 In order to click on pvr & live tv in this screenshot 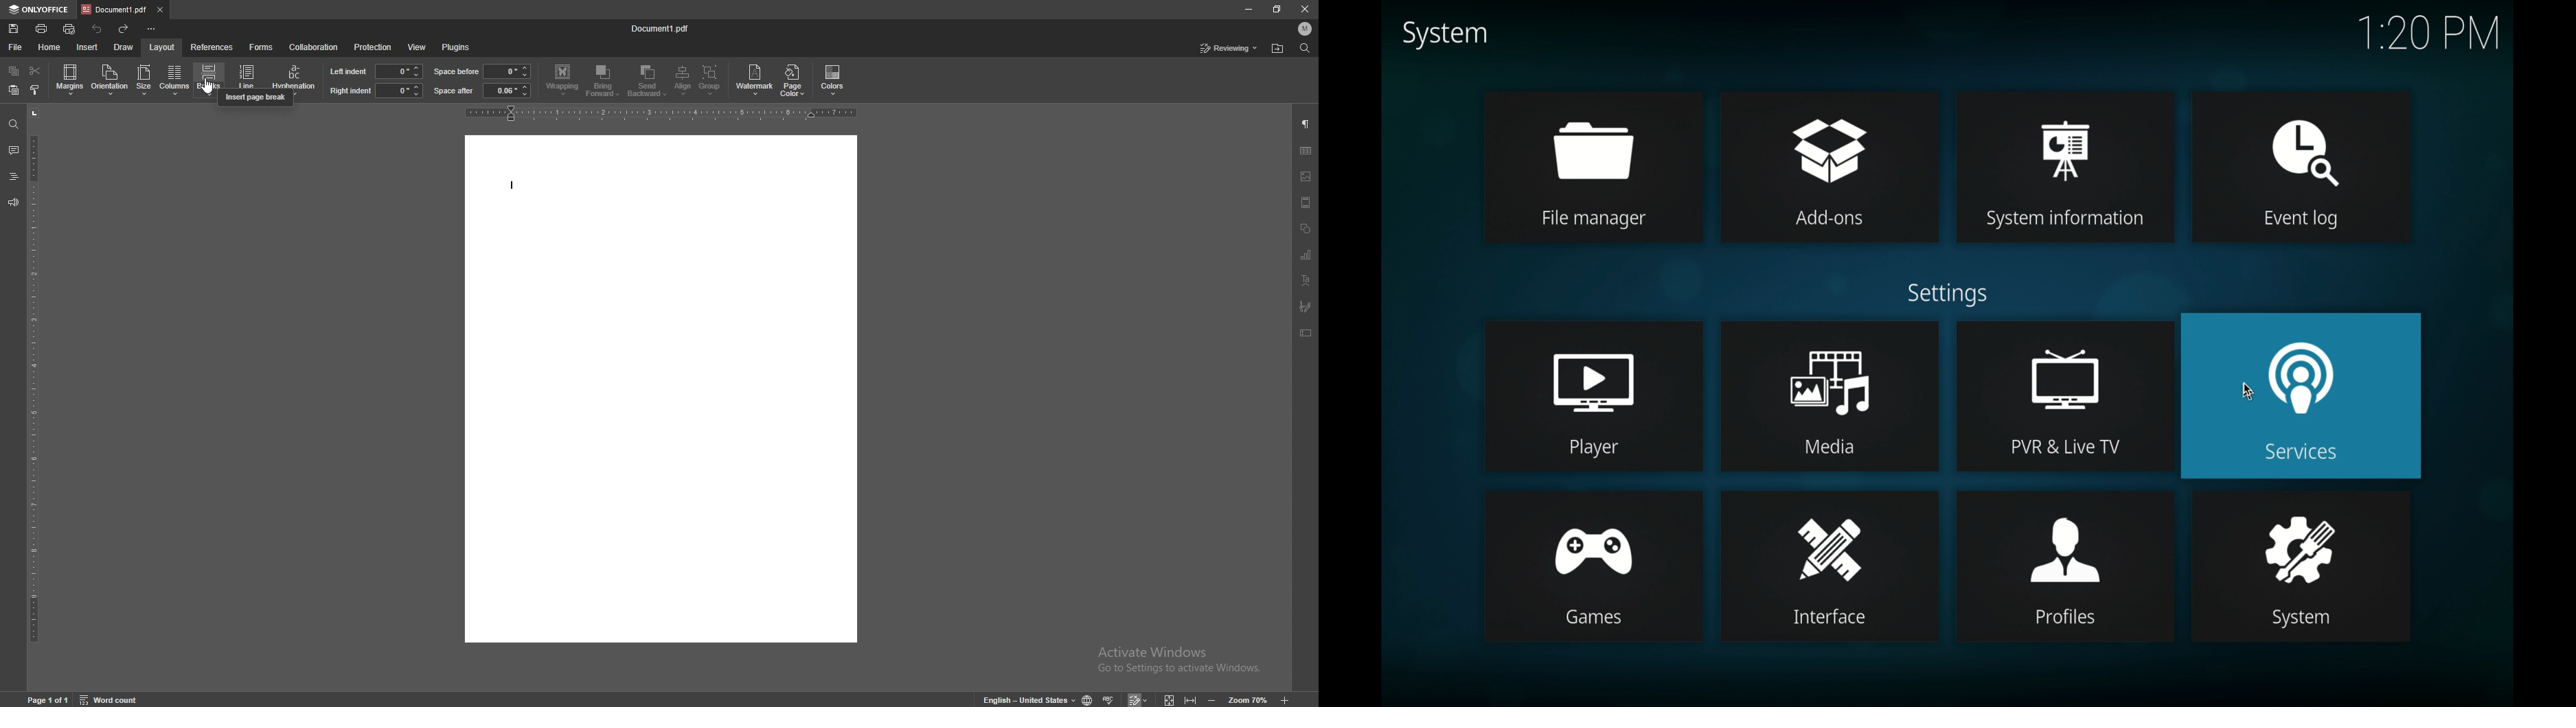, I will do `click(2064, 397)`.